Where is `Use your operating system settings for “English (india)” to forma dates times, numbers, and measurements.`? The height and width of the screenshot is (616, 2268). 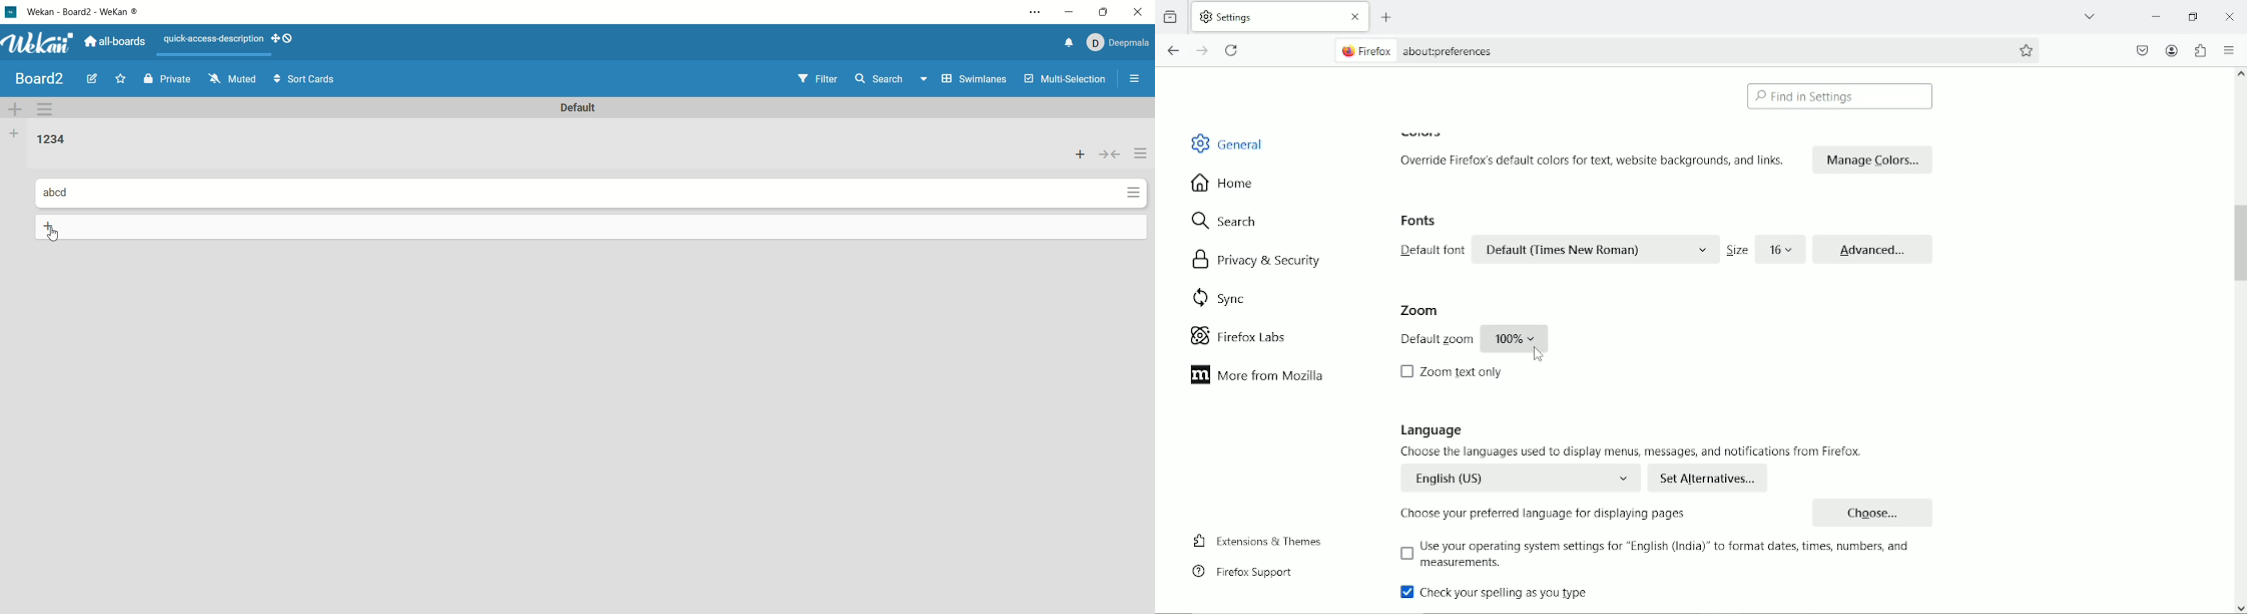
Use your operating system settings for “English (india)” to forma dates times, numbers, and measurements. is located at coordinates (1663, 555).